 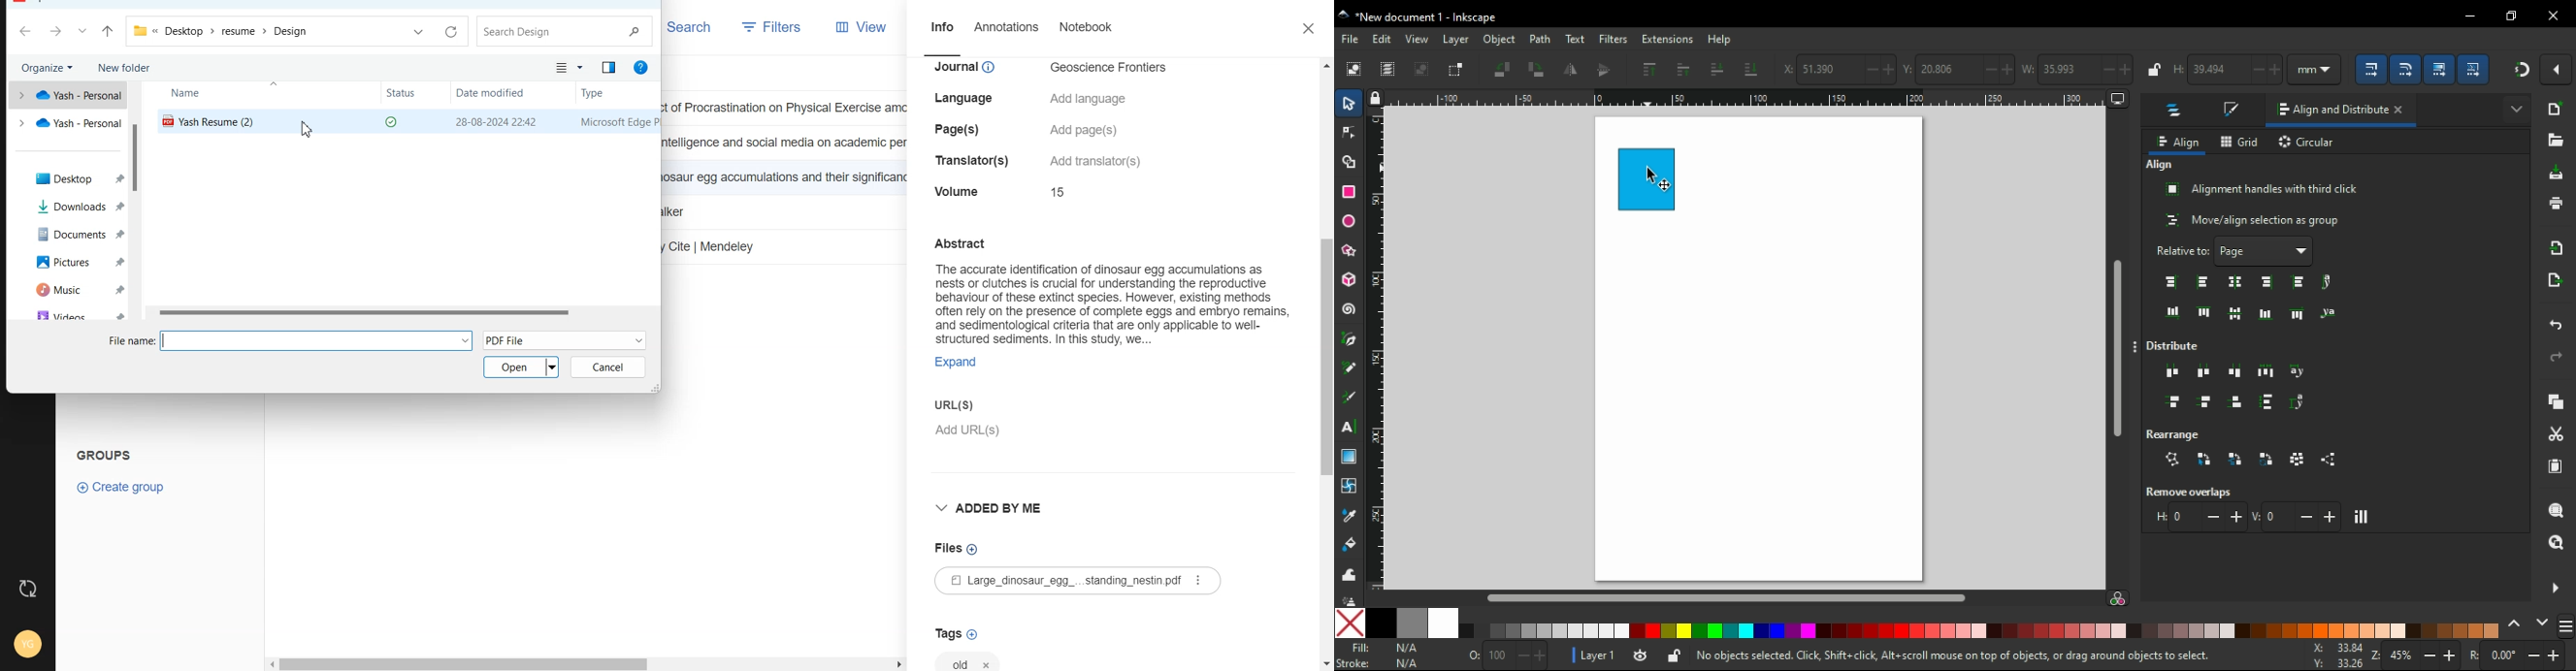 I want to click on white, so click(x=1443, y=623).